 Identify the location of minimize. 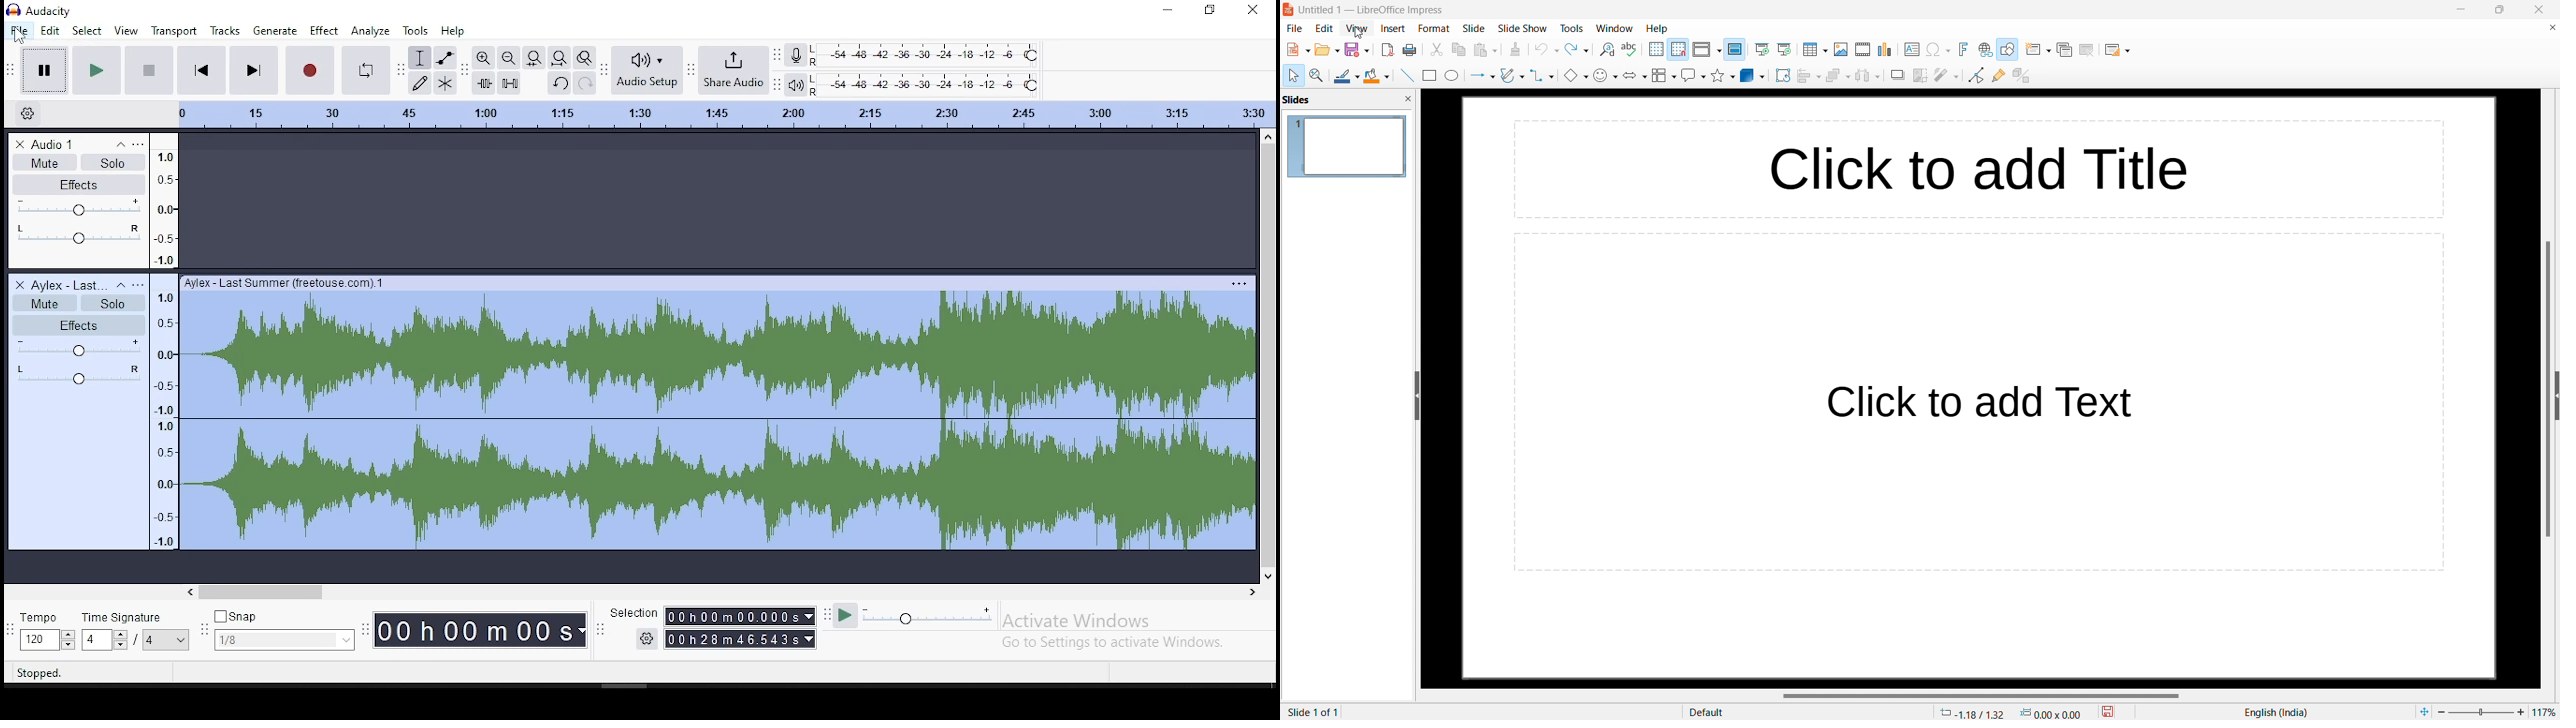
(2461, 9).